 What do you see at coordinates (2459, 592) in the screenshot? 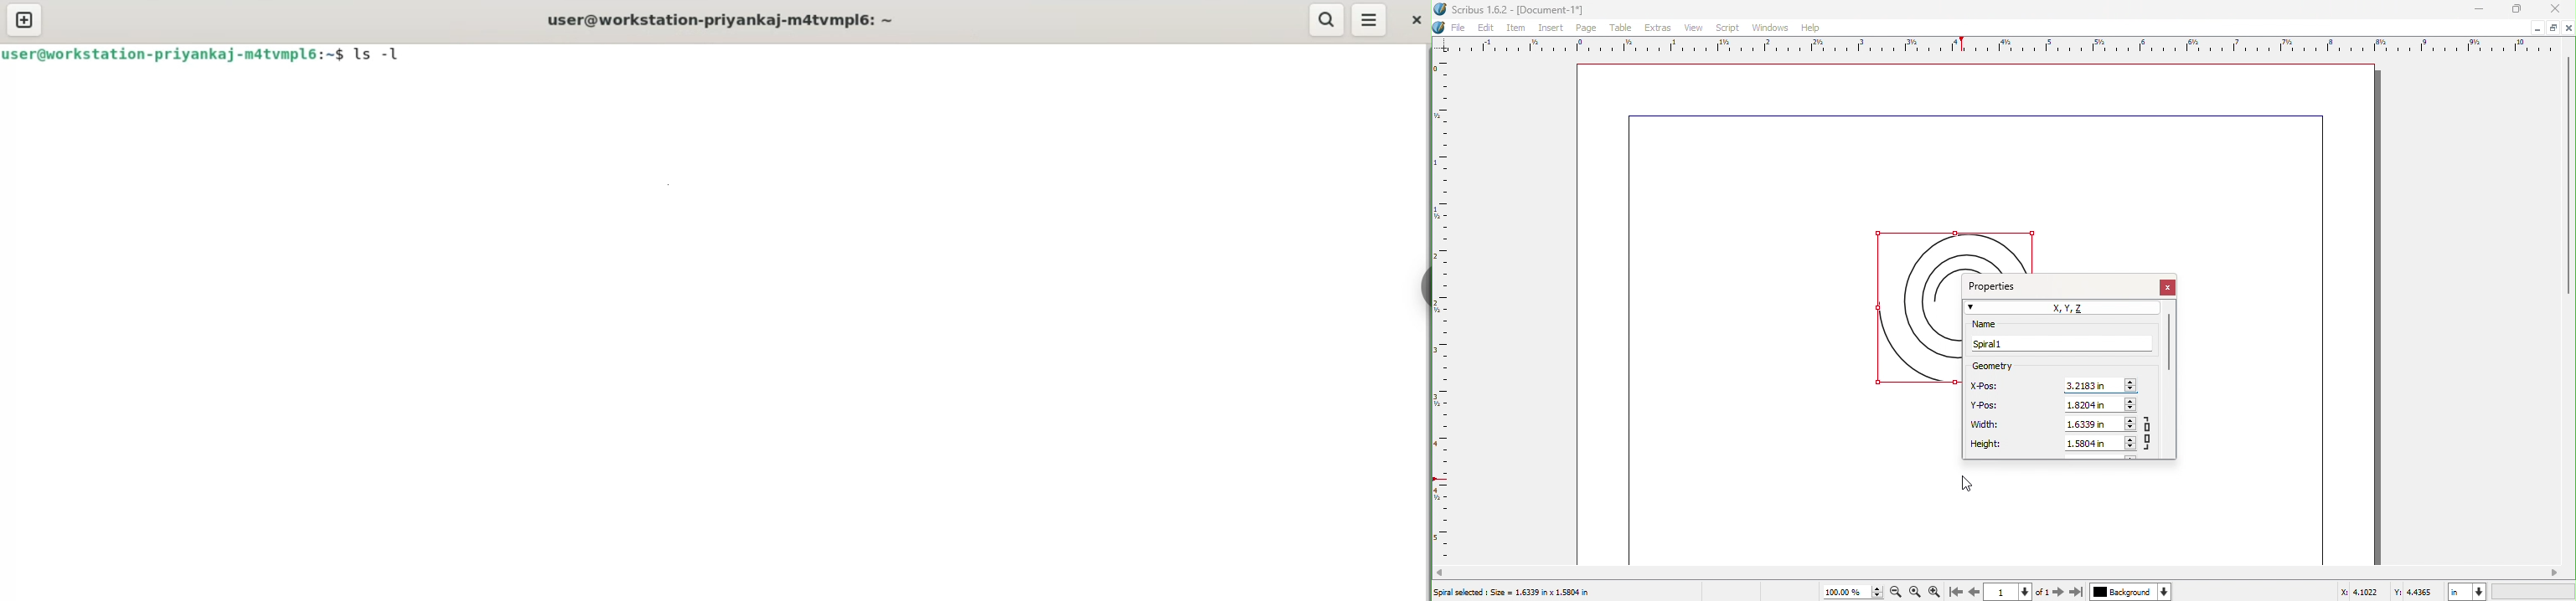
I see `Select the current unit` at bounding box center [2459, 592].